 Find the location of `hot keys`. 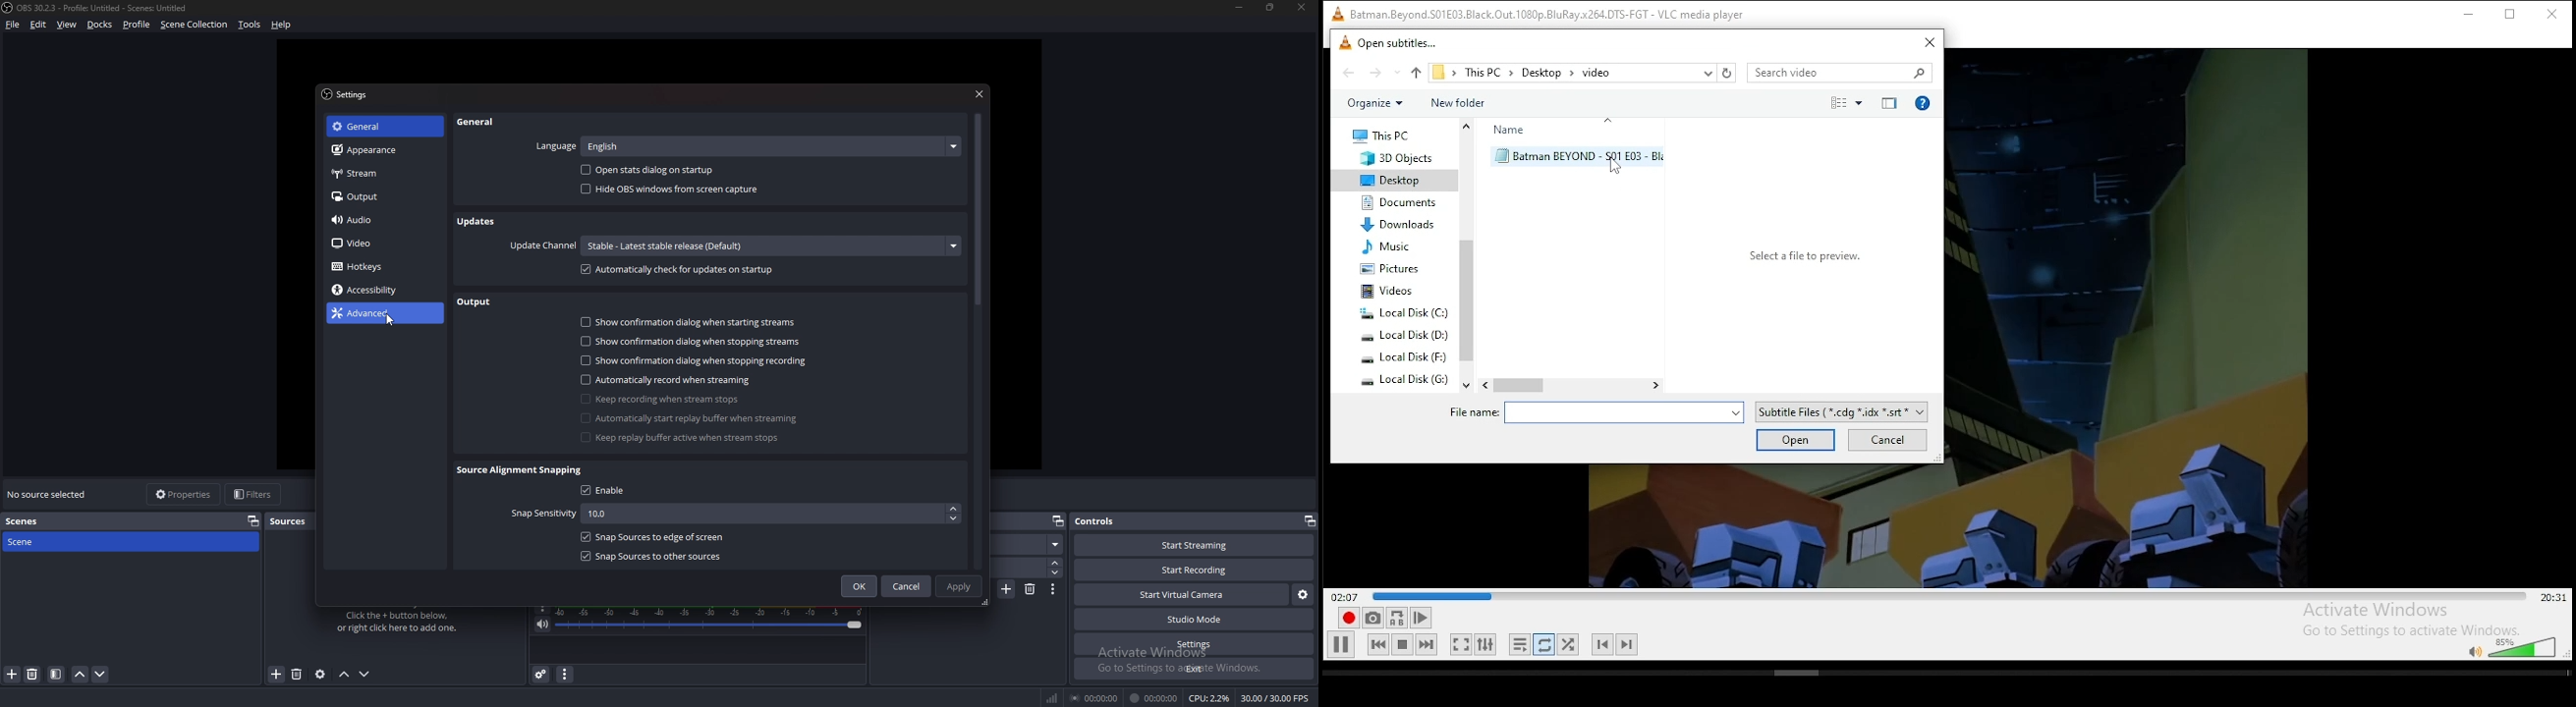

hot keys is located at coordinates (367, 267).